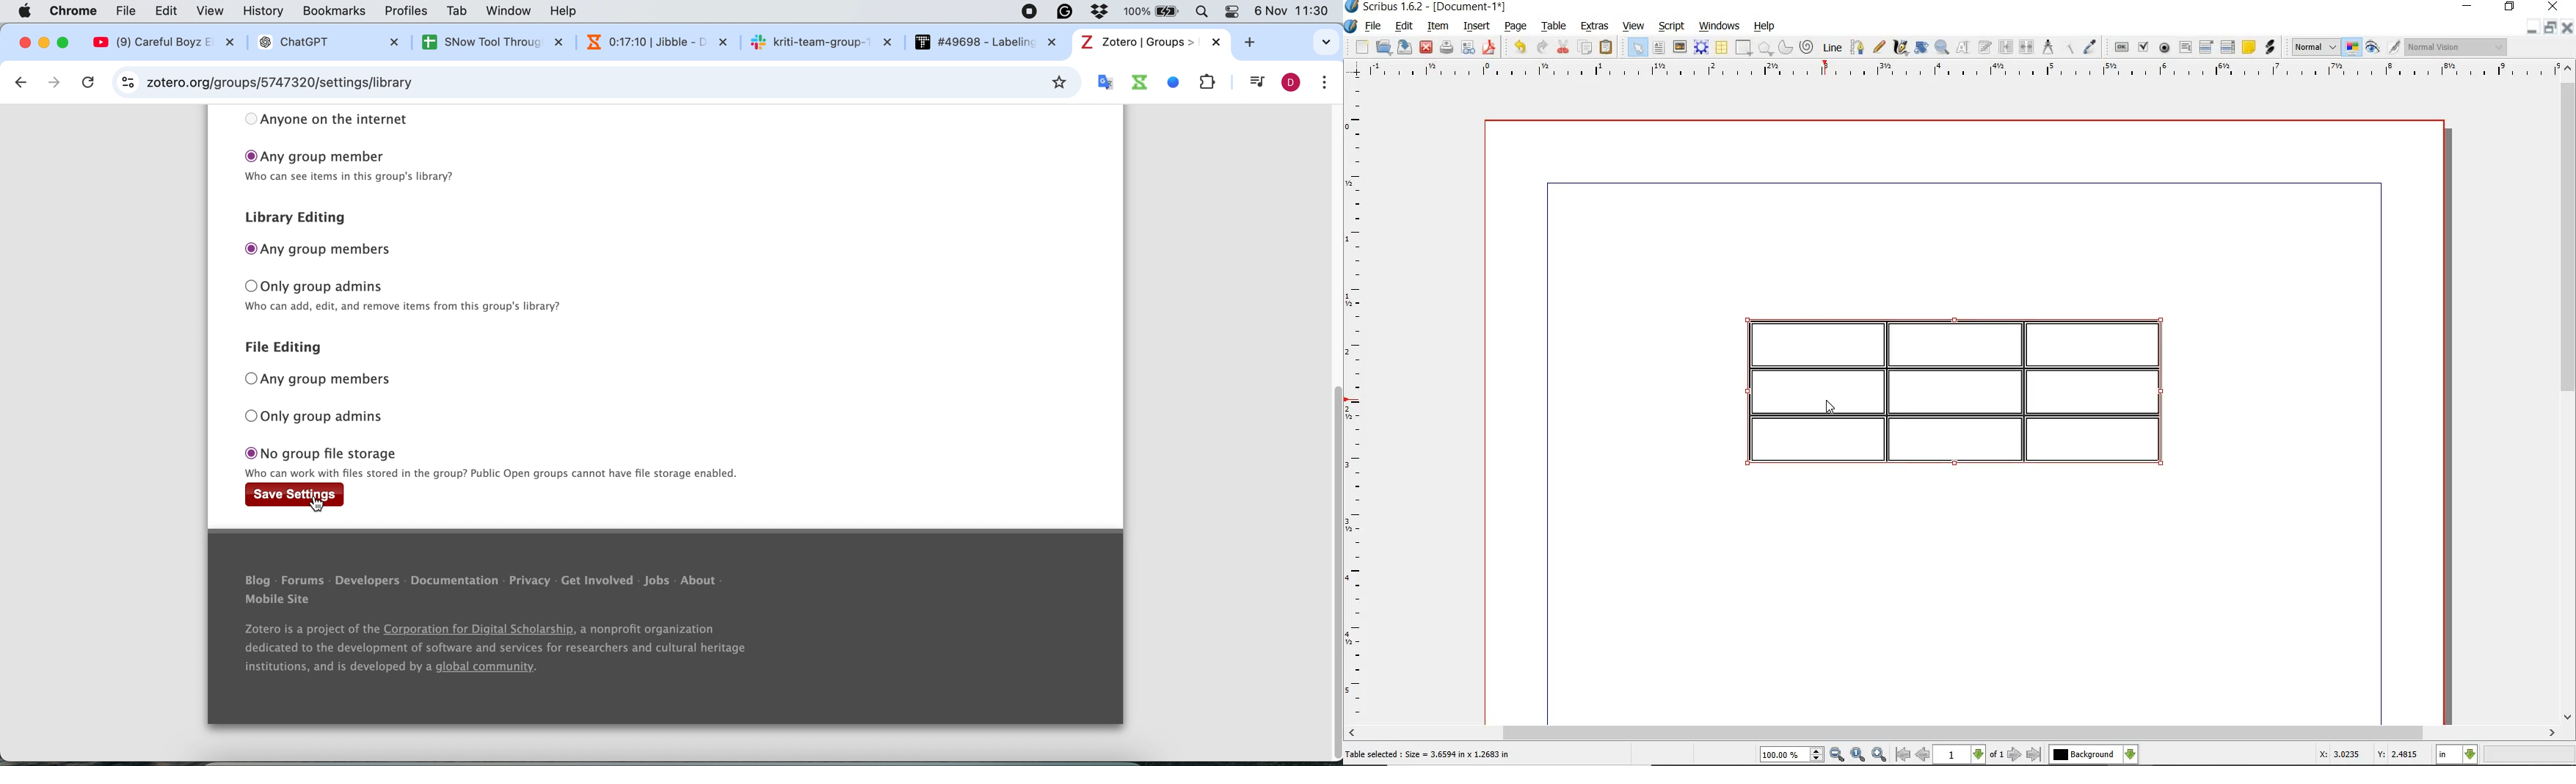 The image size is (2576, 784). What do you see at coordinates (1954, 72) in the screenshot?
I see `ruler` at bounding box center [1954, 72].